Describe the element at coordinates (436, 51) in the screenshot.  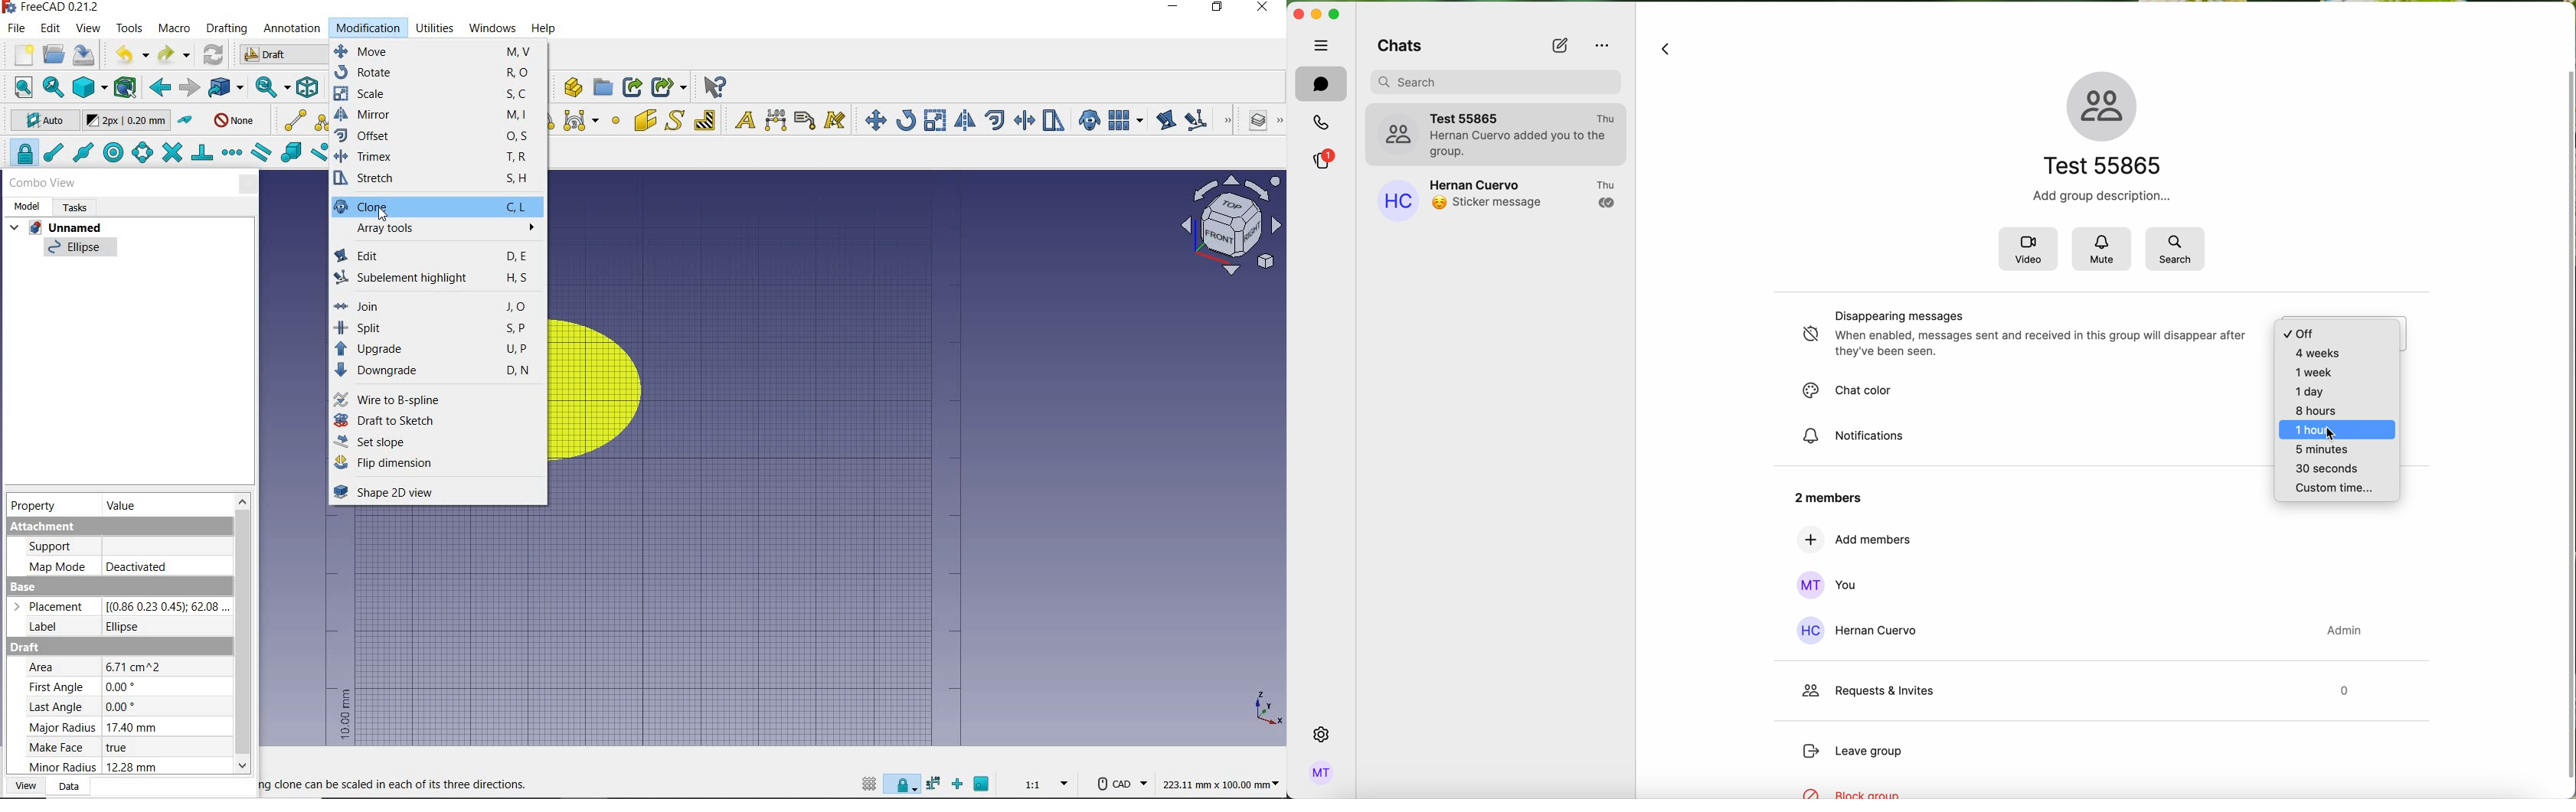
I see `move` at that location.